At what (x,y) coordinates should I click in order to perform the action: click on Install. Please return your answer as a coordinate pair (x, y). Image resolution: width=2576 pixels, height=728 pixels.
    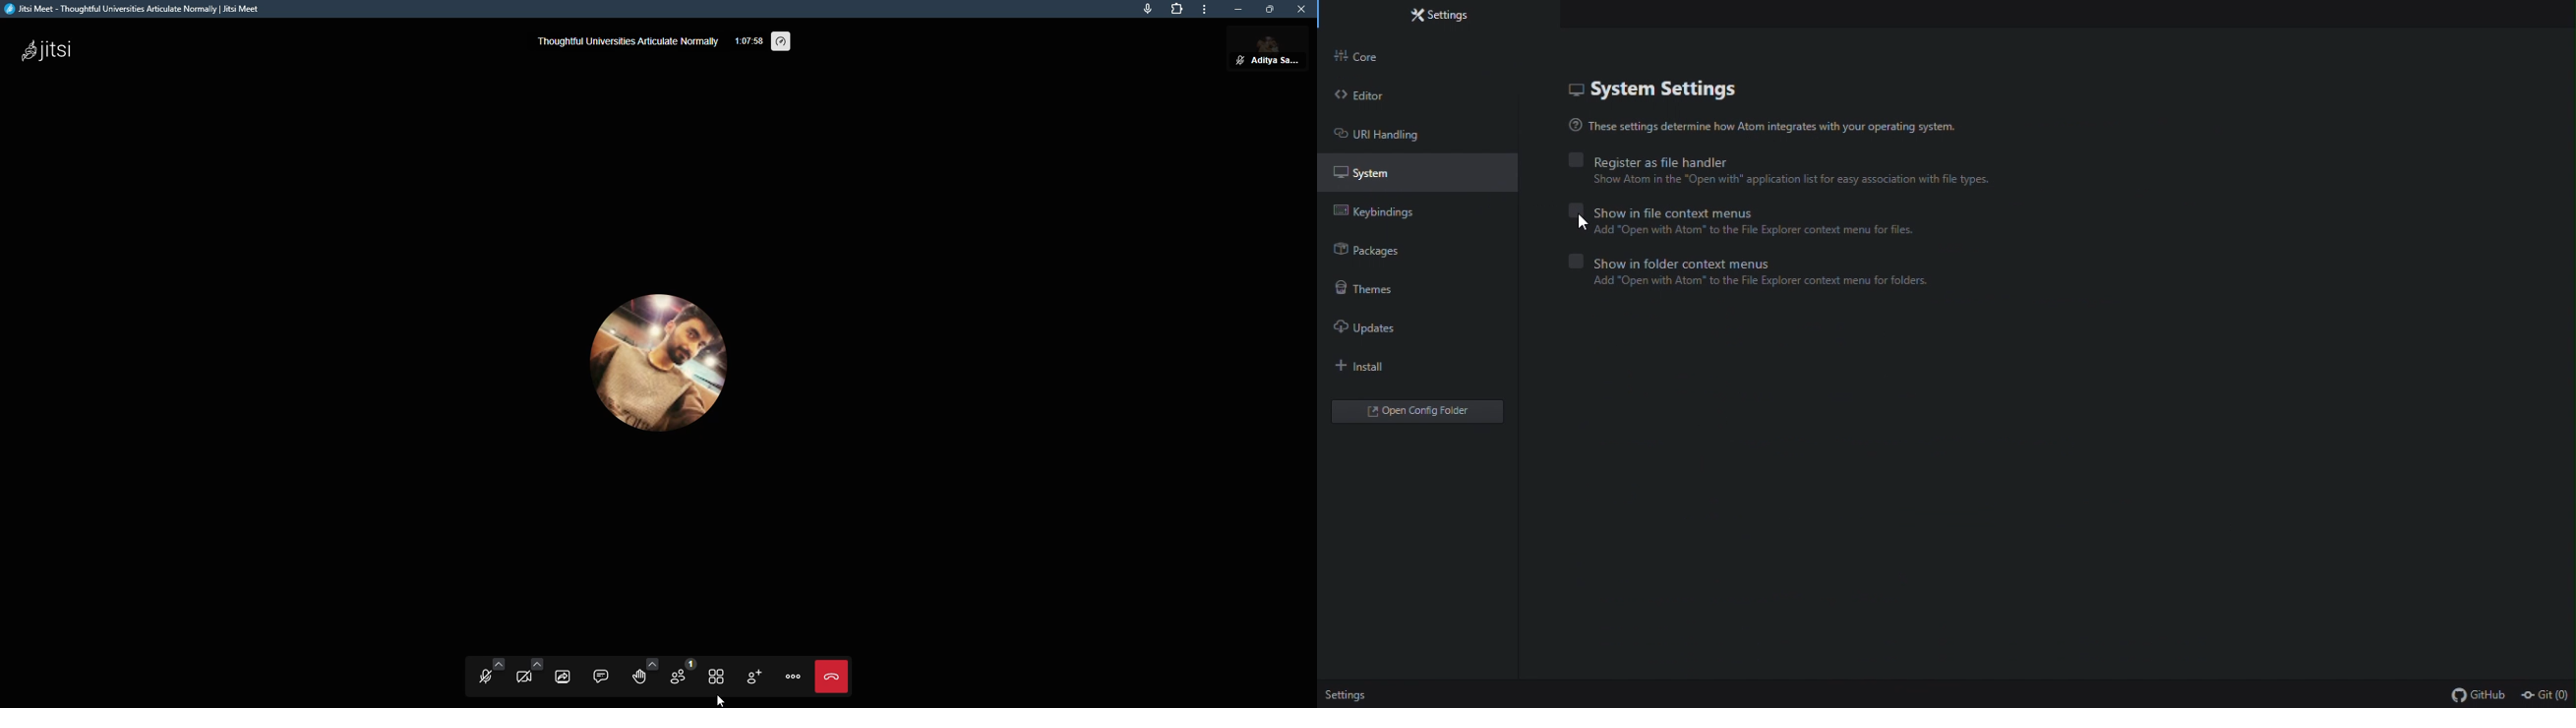
    Looking at the image, I should click on (1379, 370).